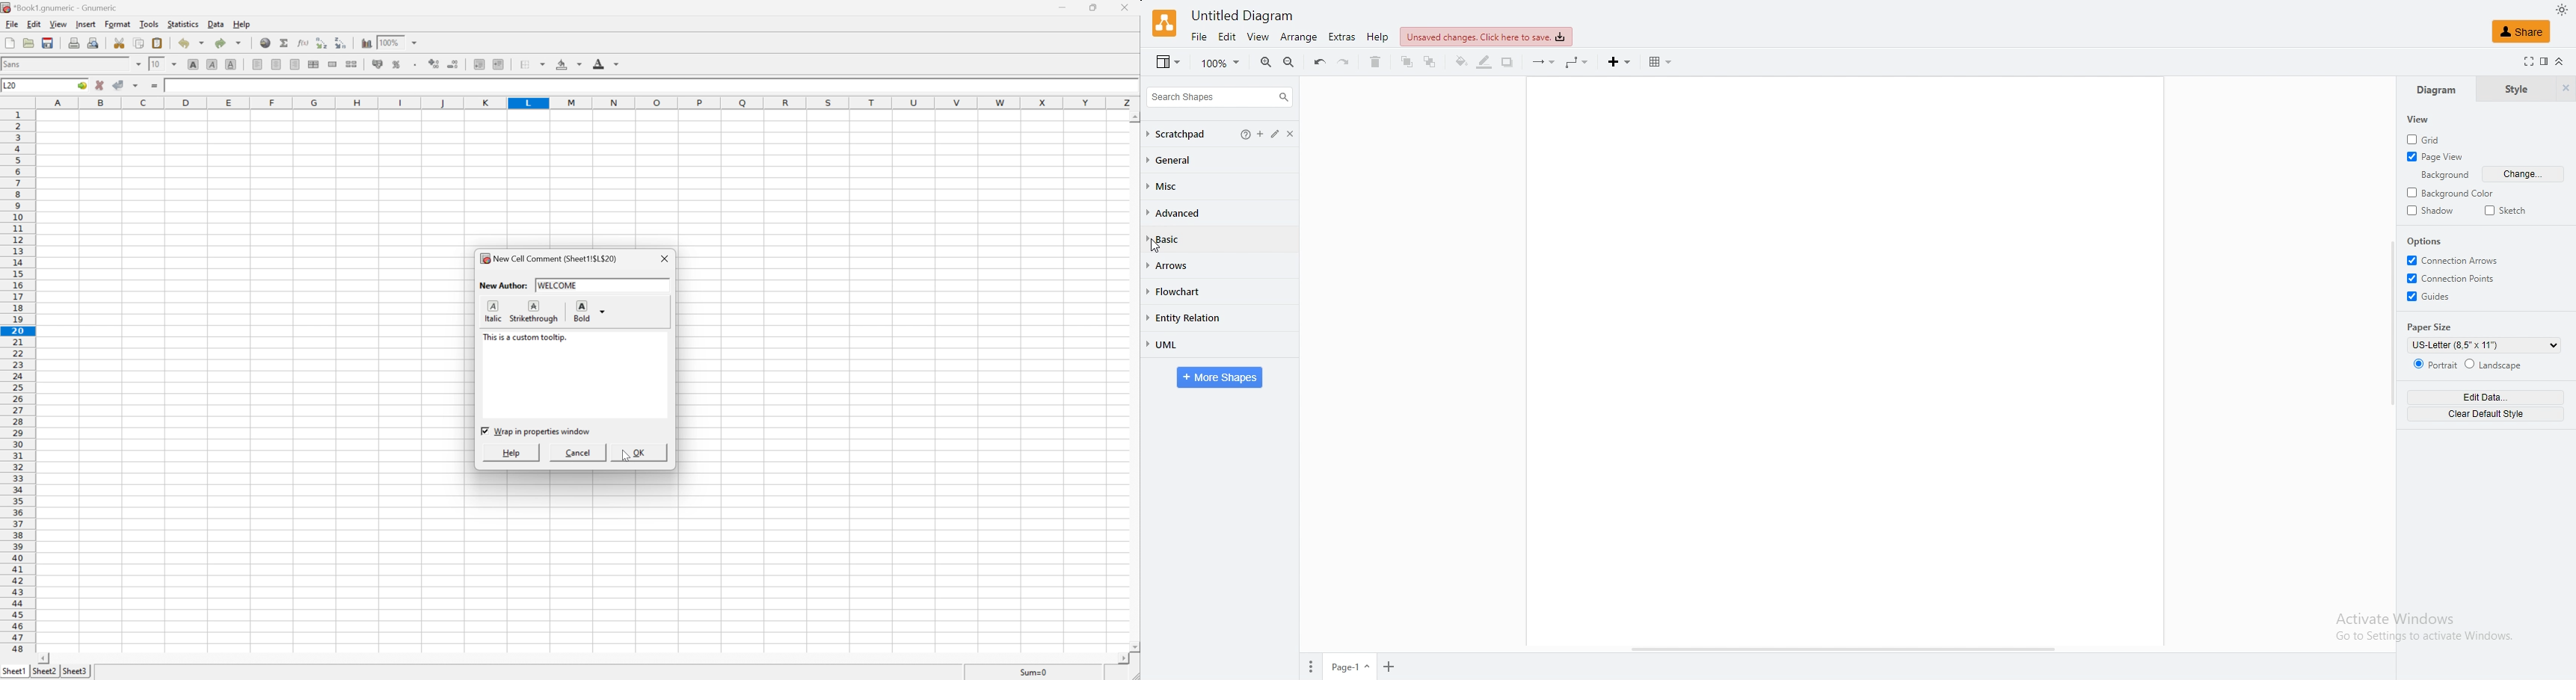  I want to click on Scroll Right, so click(1117, 659).